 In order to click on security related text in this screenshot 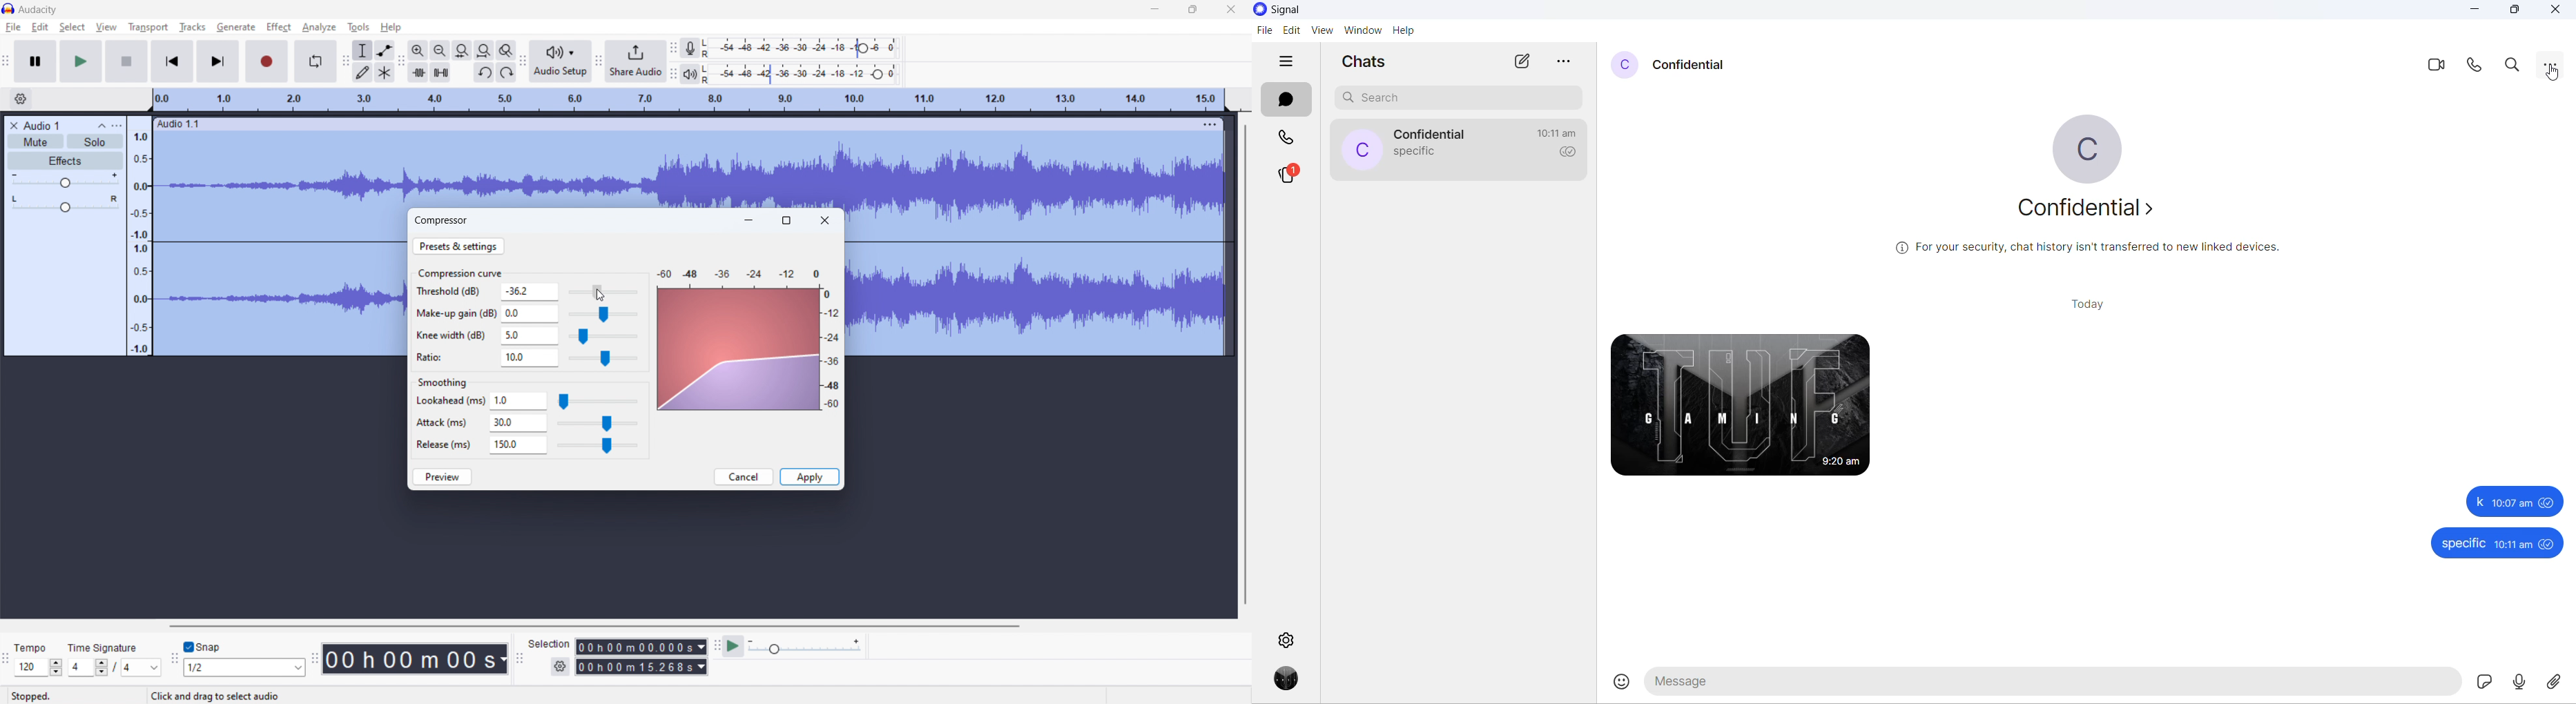, I will do `click(2088, 246)`.